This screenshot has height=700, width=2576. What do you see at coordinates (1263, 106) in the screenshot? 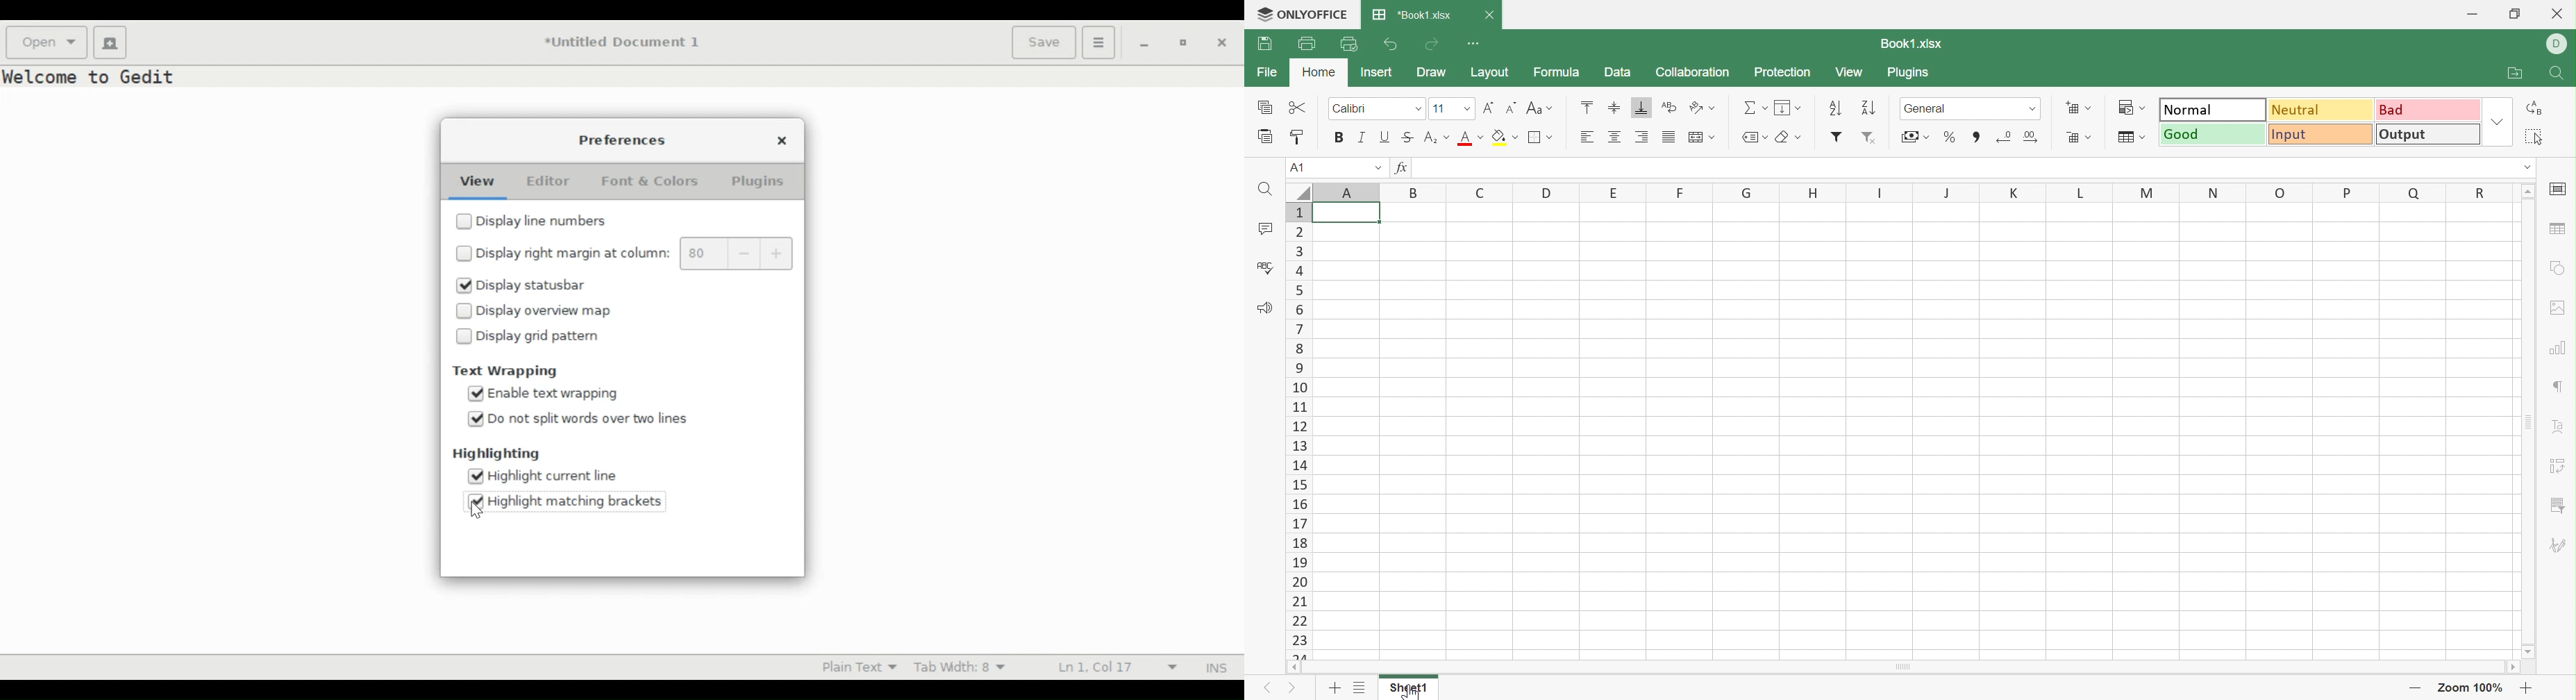
I see `Copy` at bounding box center [1263, 106].